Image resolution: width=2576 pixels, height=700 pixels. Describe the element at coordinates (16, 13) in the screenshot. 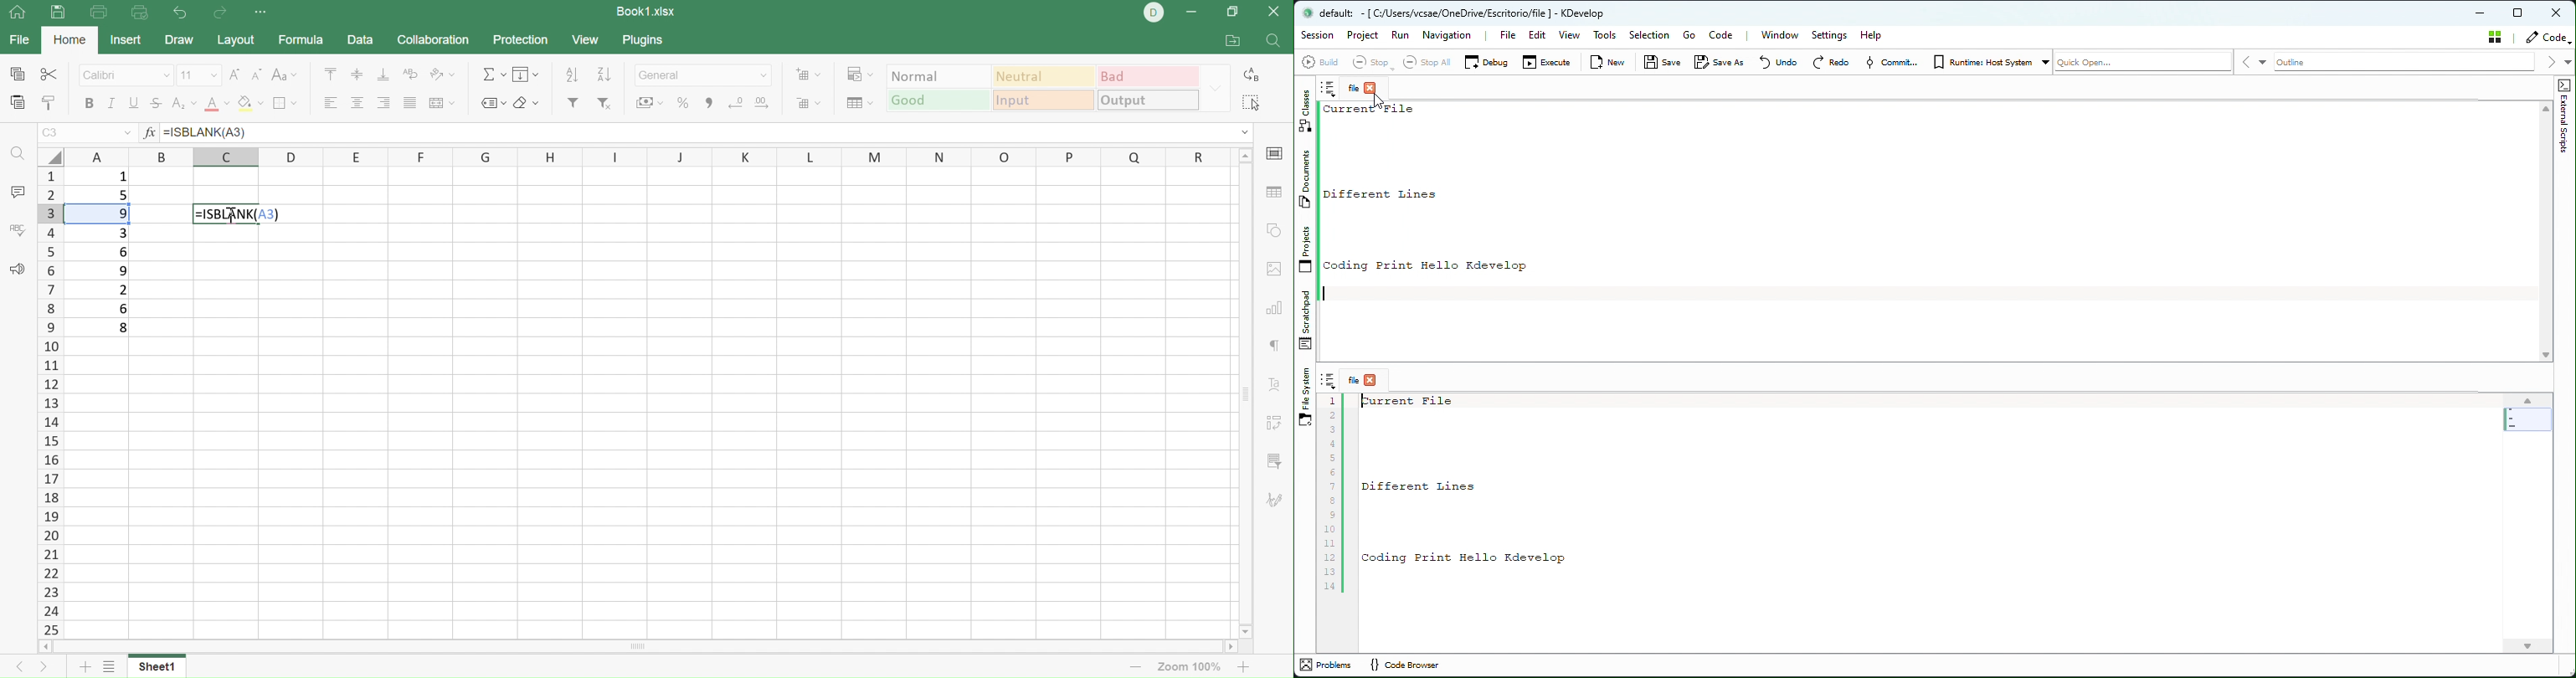

I see `Show main window` at that location.